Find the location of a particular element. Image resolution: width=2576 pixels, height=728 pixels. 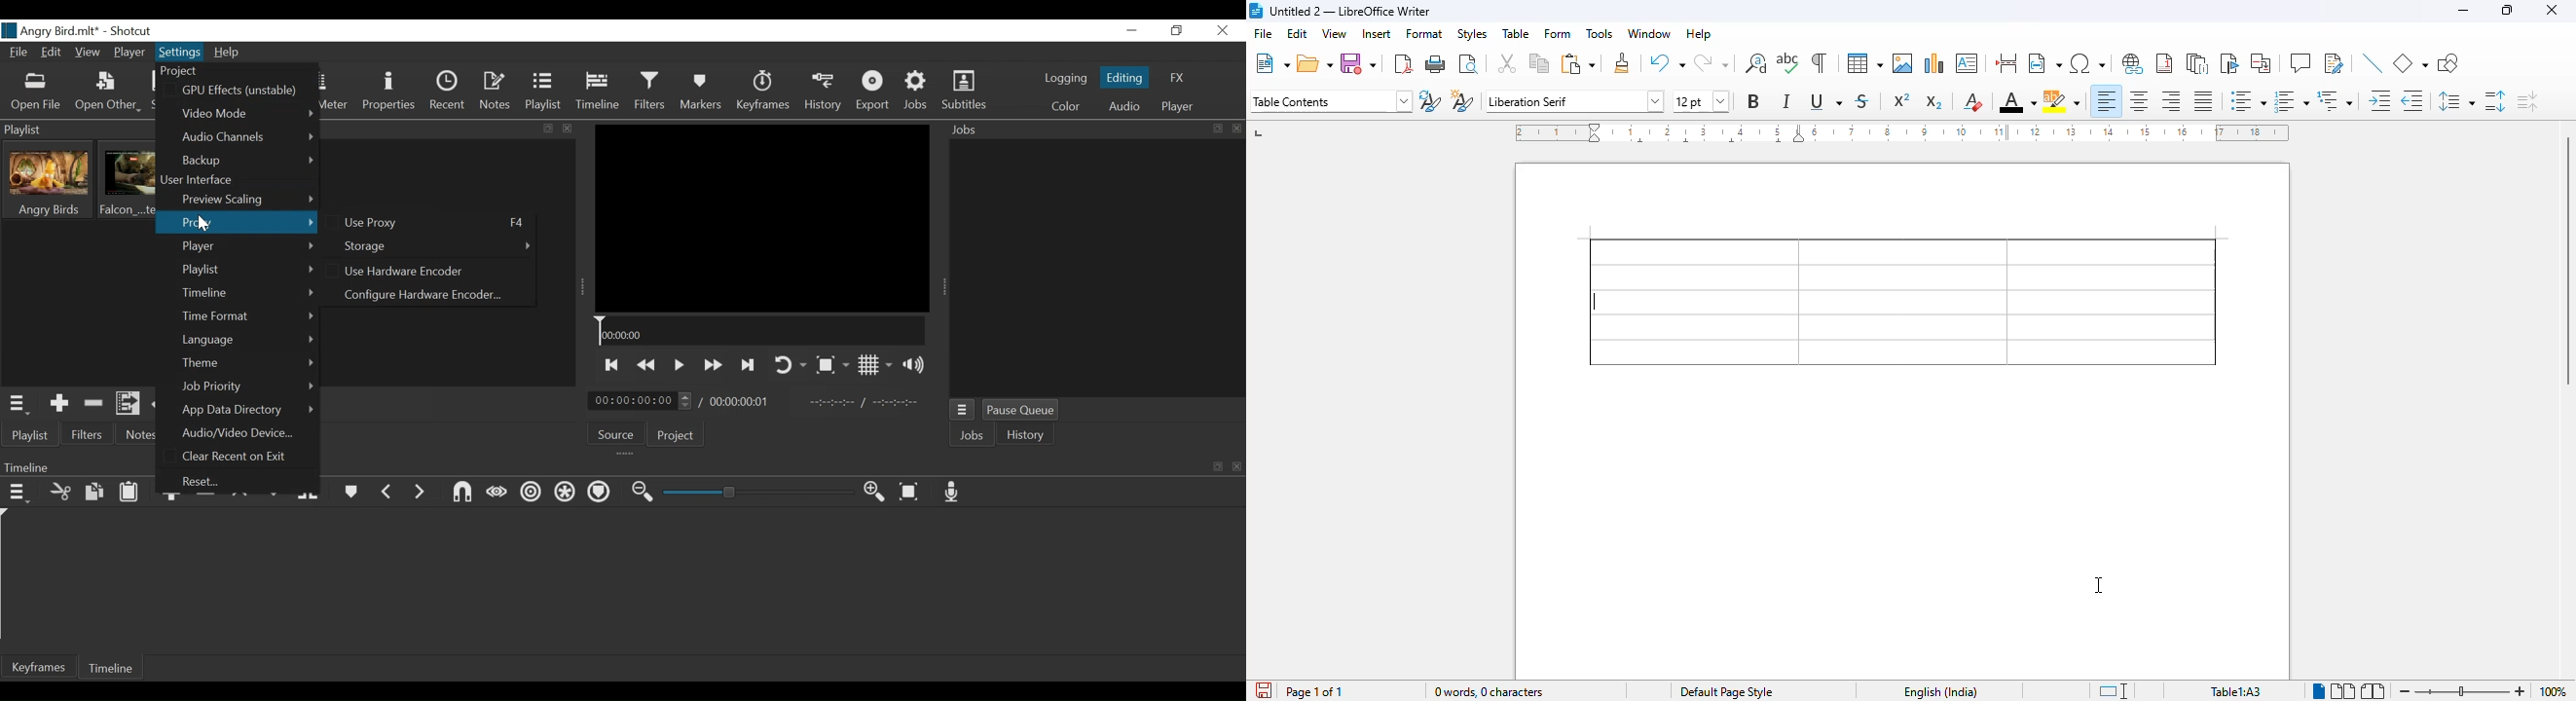

minimize is located at coordinates (2463, 10).